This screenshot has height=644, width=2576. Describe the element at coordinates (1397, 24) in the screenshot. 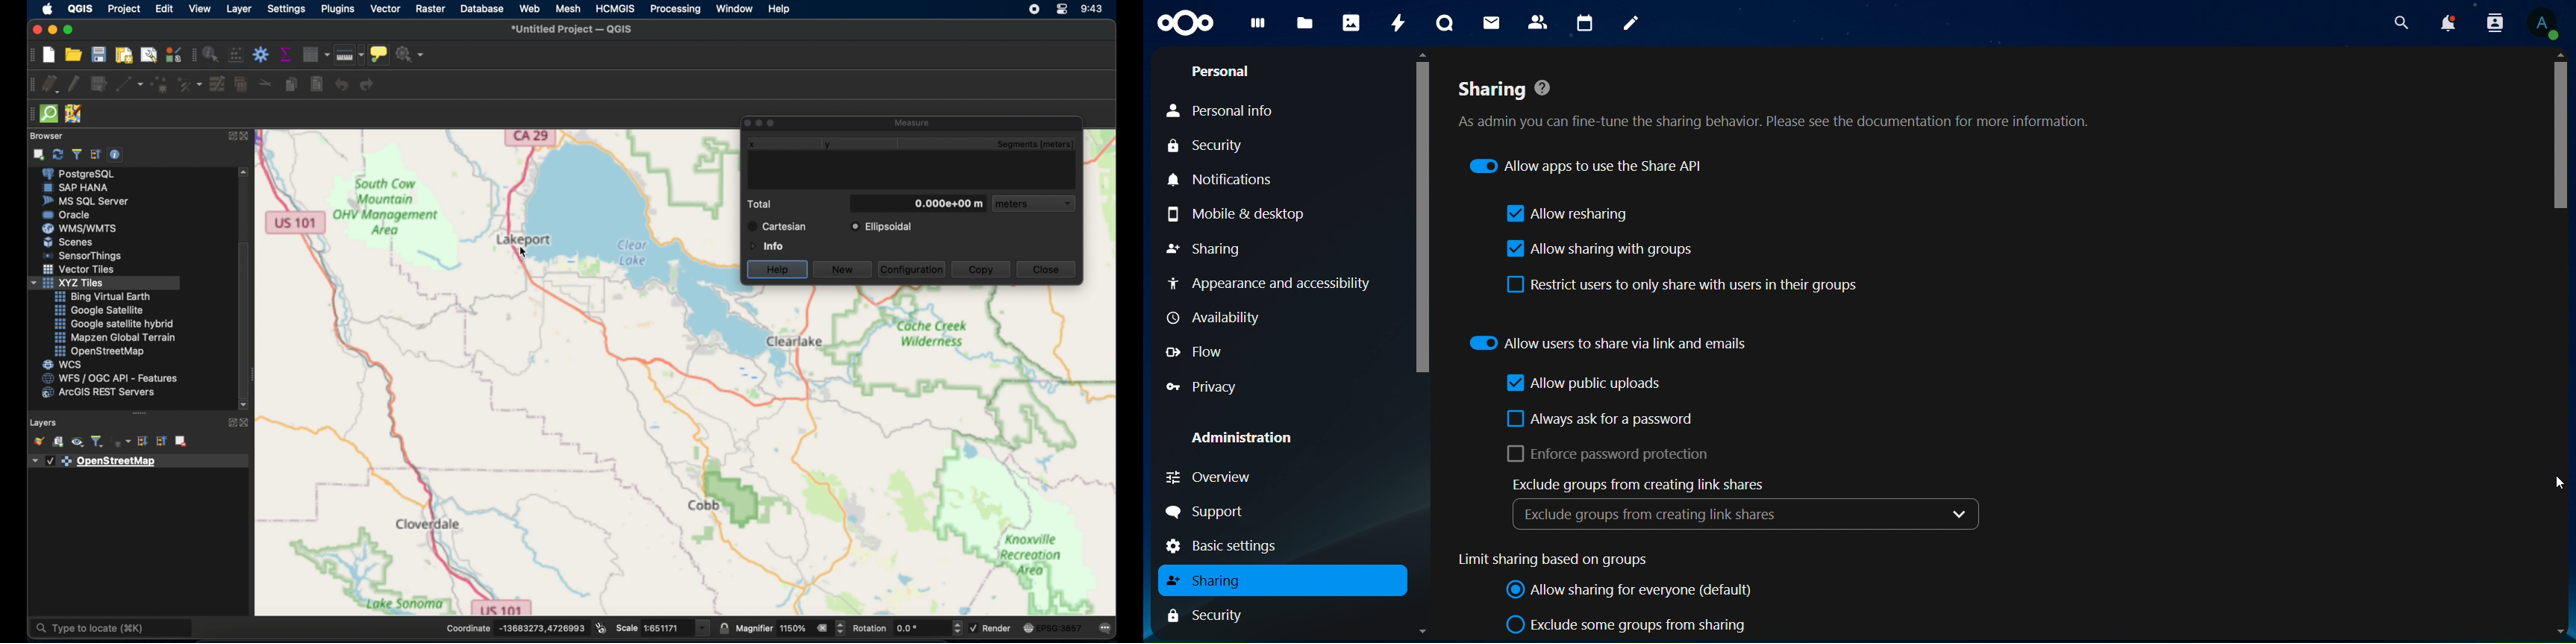

I see `activity` at that location.